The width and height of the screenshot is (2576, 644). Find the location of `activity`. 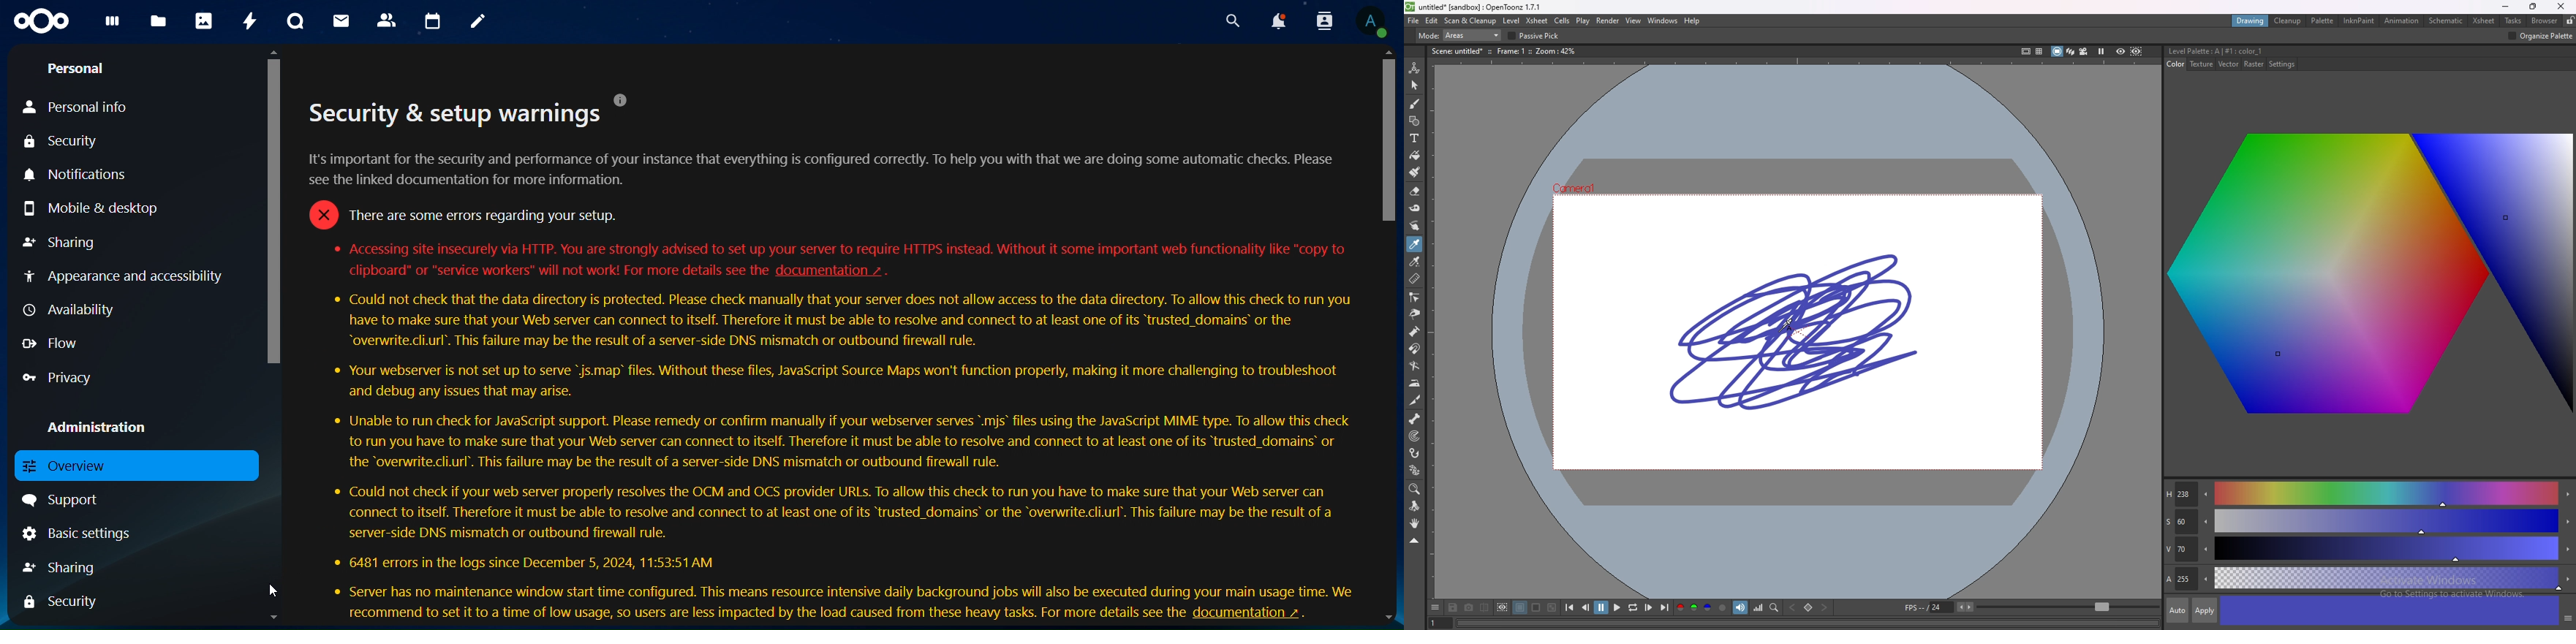

activity is located at coordinates (251, 20).